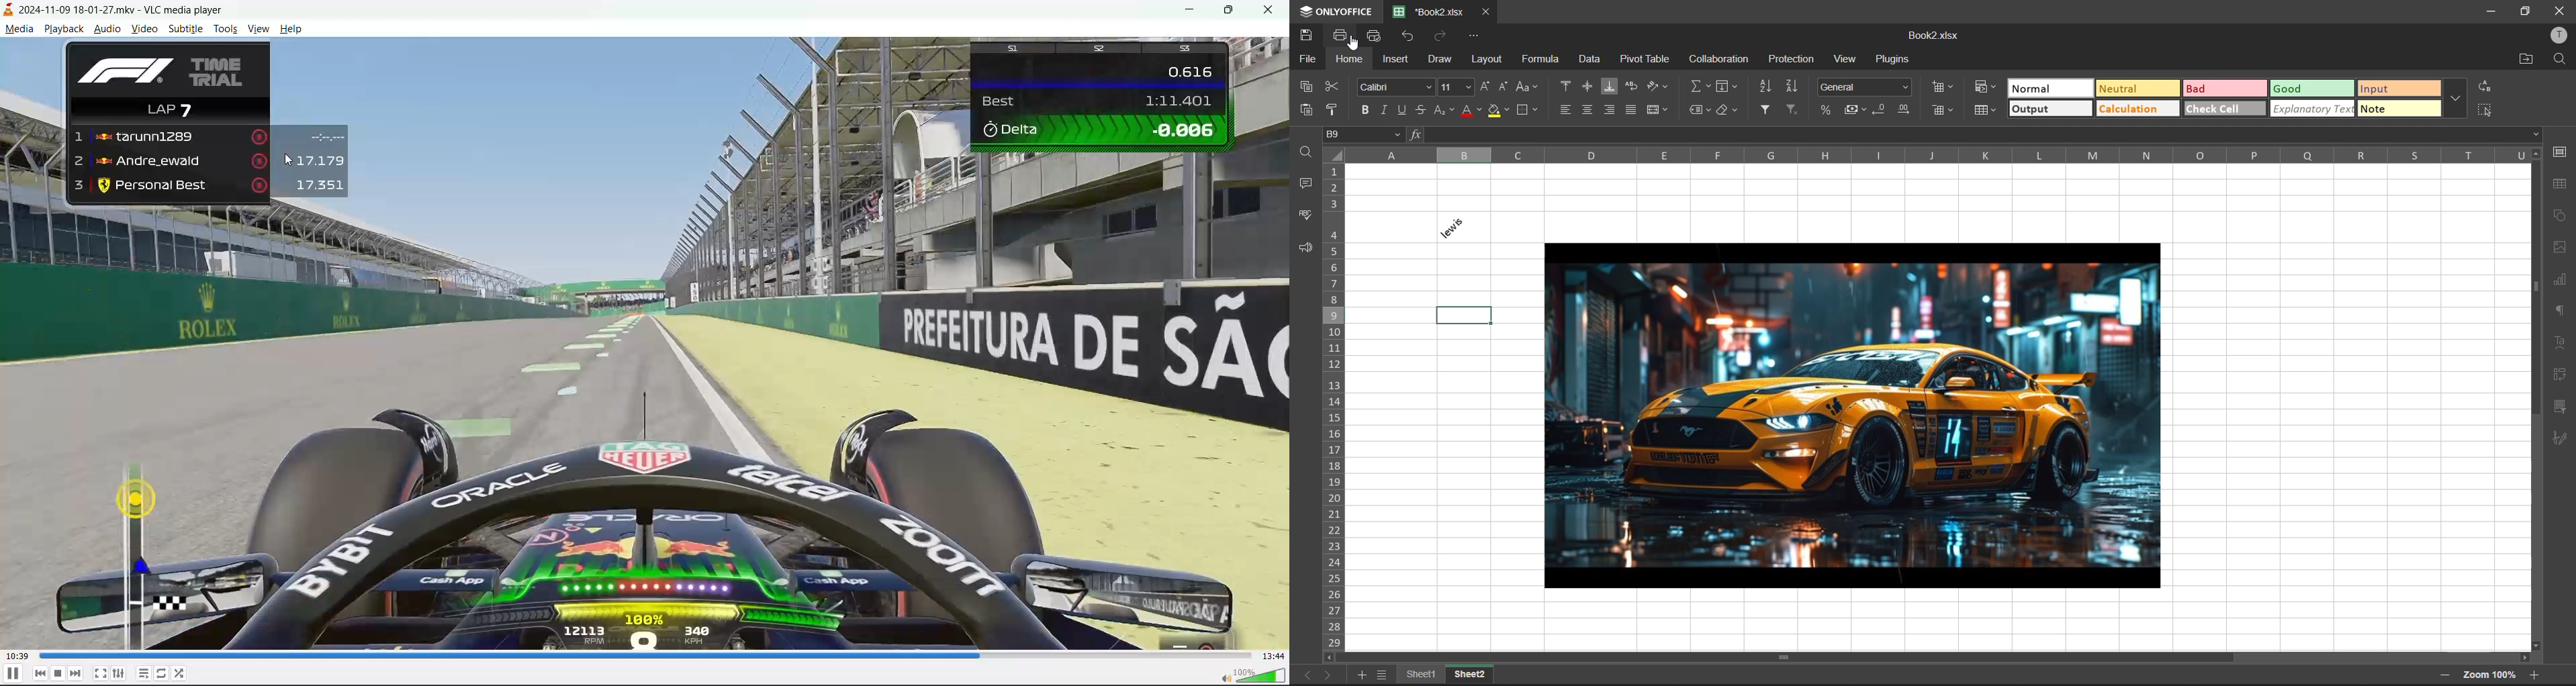 This screenshot has height=700, width=2576. Describe the element at coordinates (1828, 109) in the screenshot. I see `percent` at that location.